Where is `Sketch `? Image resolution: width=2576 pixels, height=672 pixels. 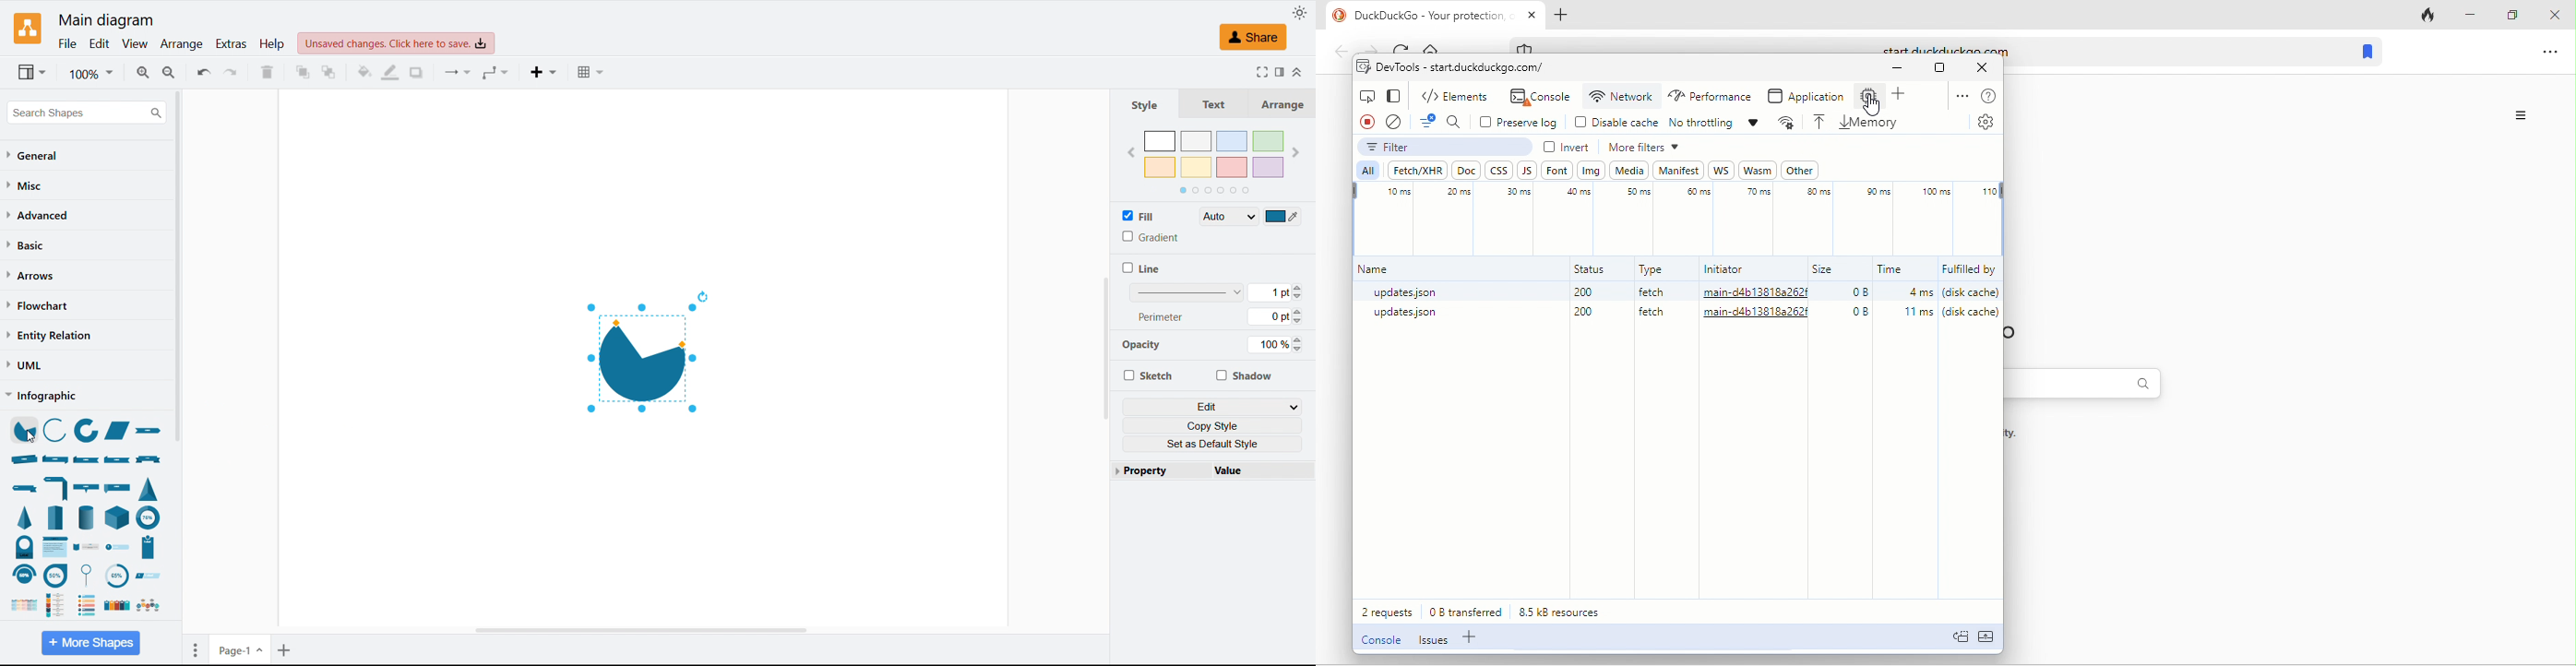
Sketch  is located at coordinates (1147, 375).